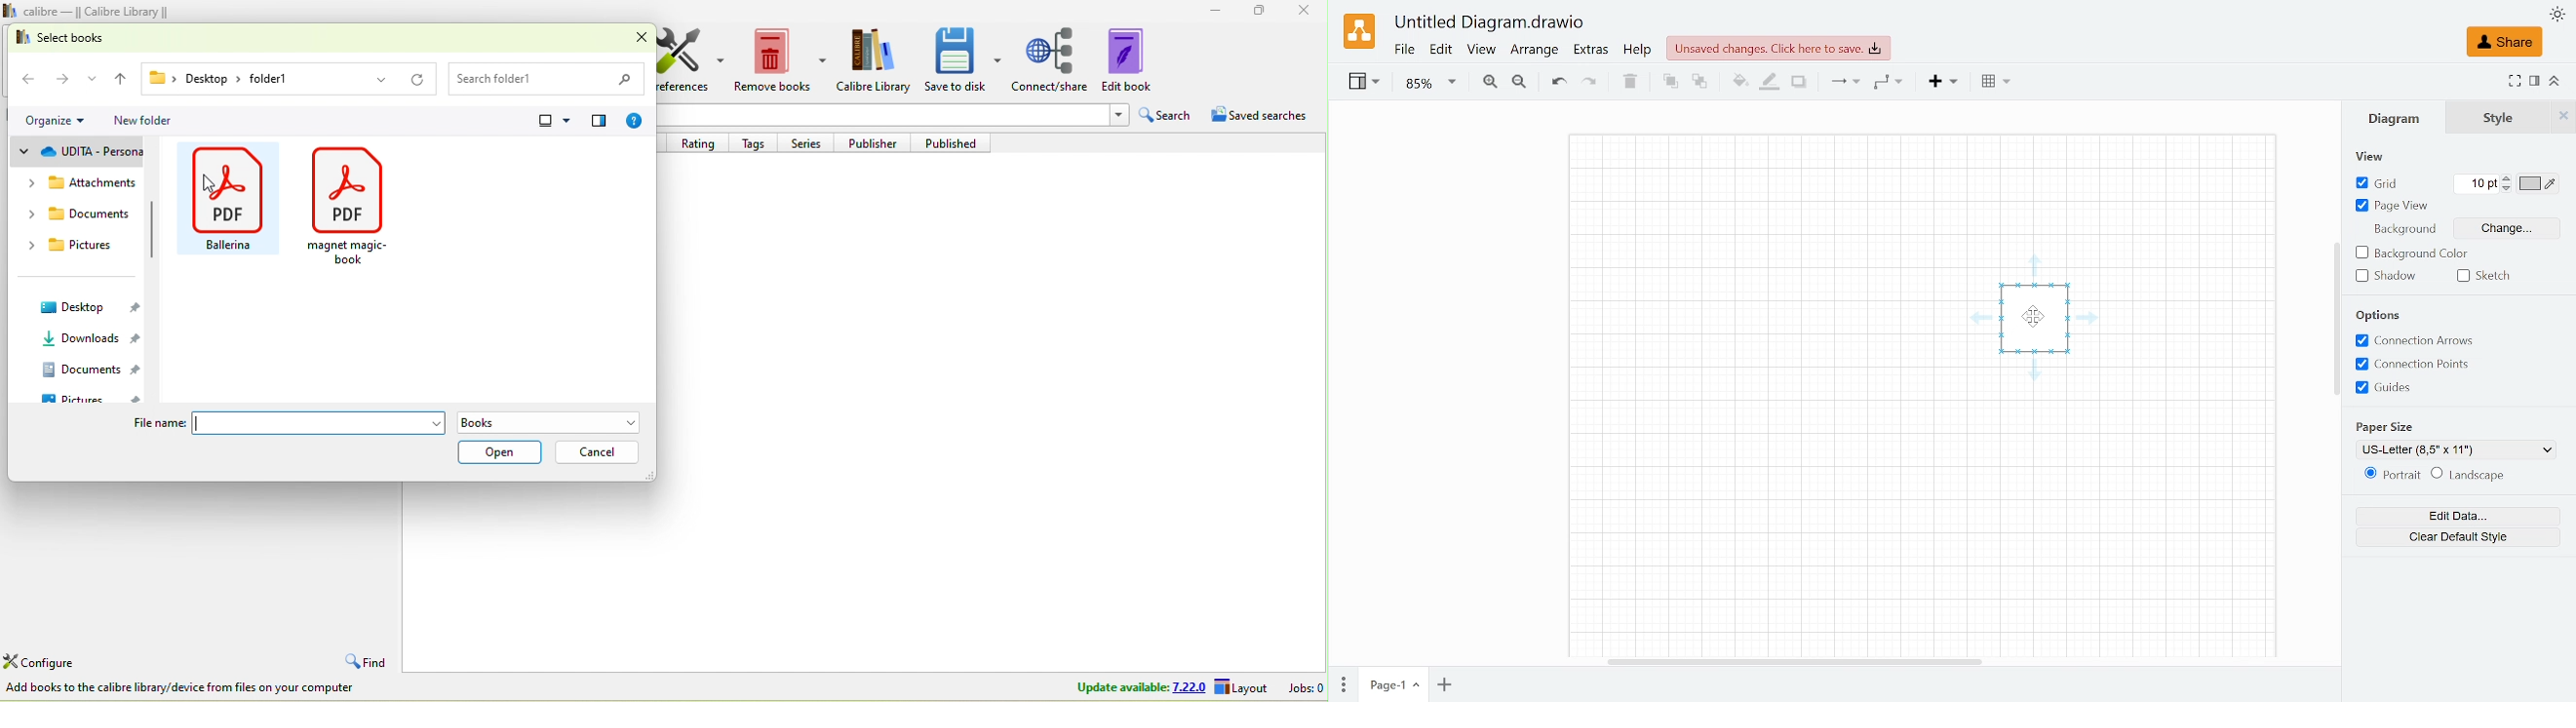 This screenshot has width=2576, height=728. What do you see at coordinates (1945, 83) in the screenshot?
I see `Insert` at bounding box center [1945, 83].